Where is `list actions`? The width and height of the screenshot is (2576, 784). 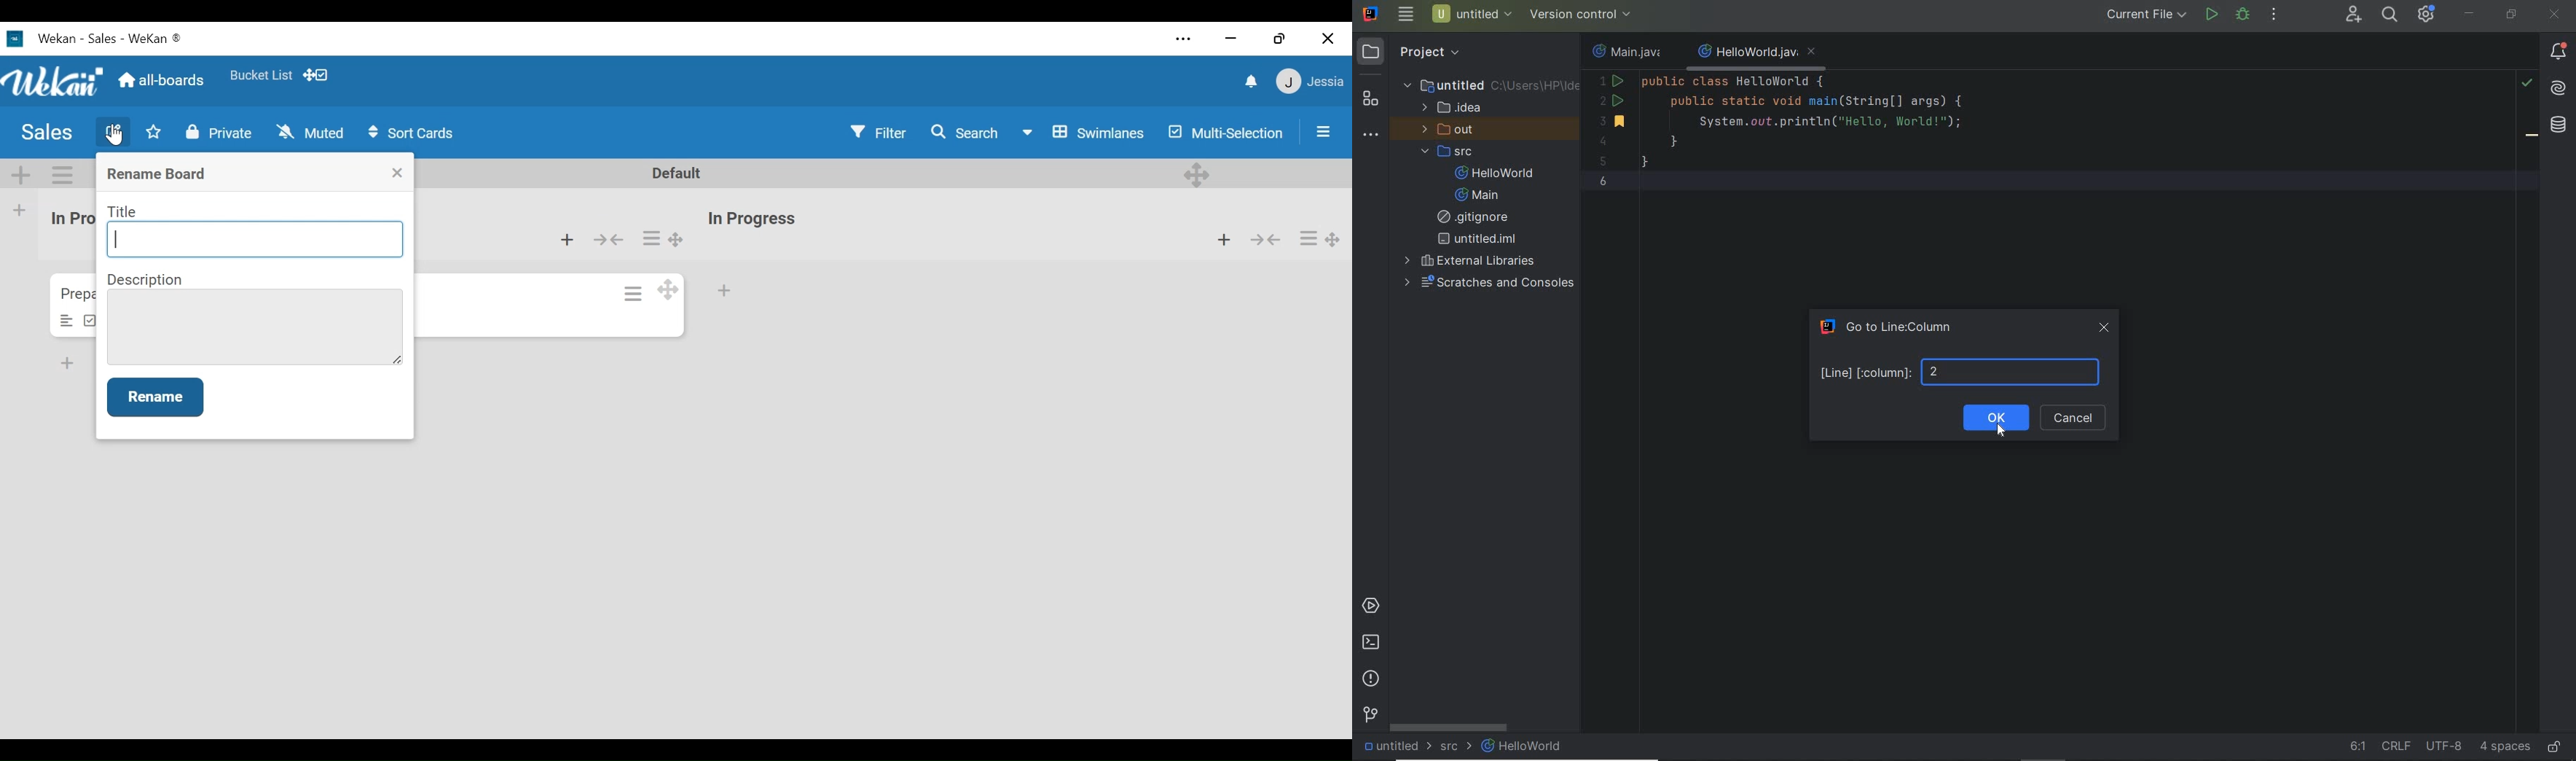 list actions is located at coordinates (1309, 239).